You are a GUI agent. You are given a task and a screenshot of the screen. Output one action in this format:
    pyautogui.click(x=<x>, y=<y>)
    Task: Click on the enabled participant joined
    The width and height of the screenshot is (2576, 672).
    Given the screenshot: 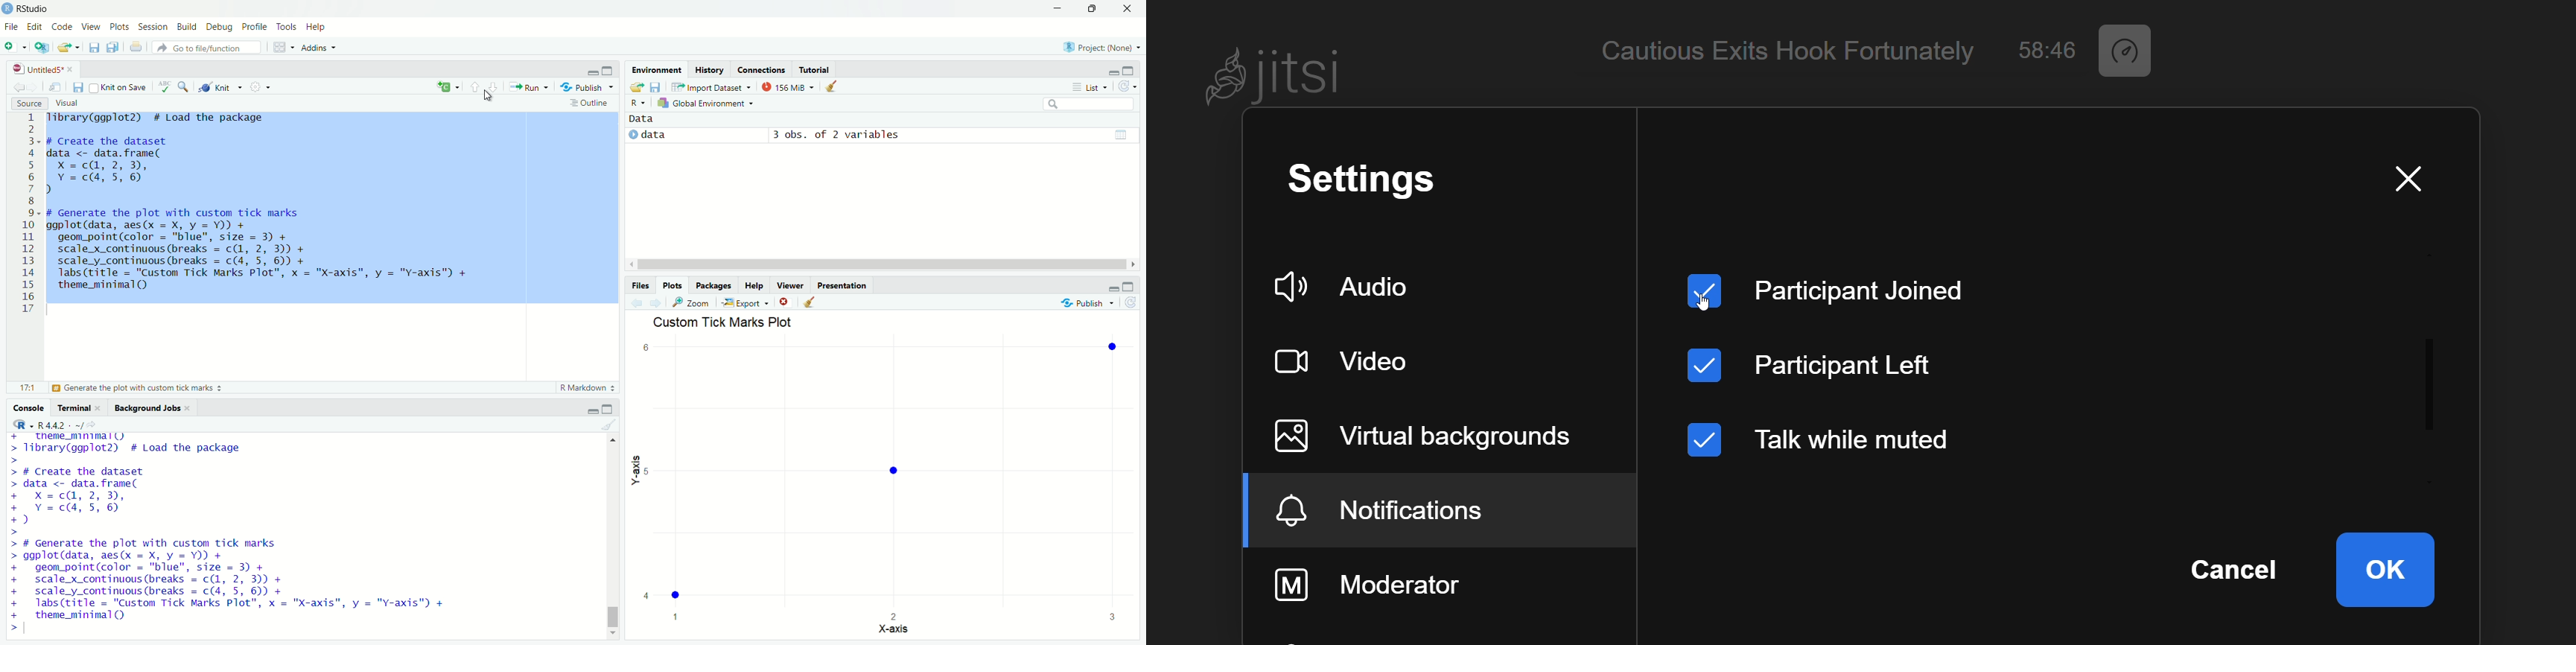 What is the action you would take?
    pyautogui.click(x=1833, y=286)
    